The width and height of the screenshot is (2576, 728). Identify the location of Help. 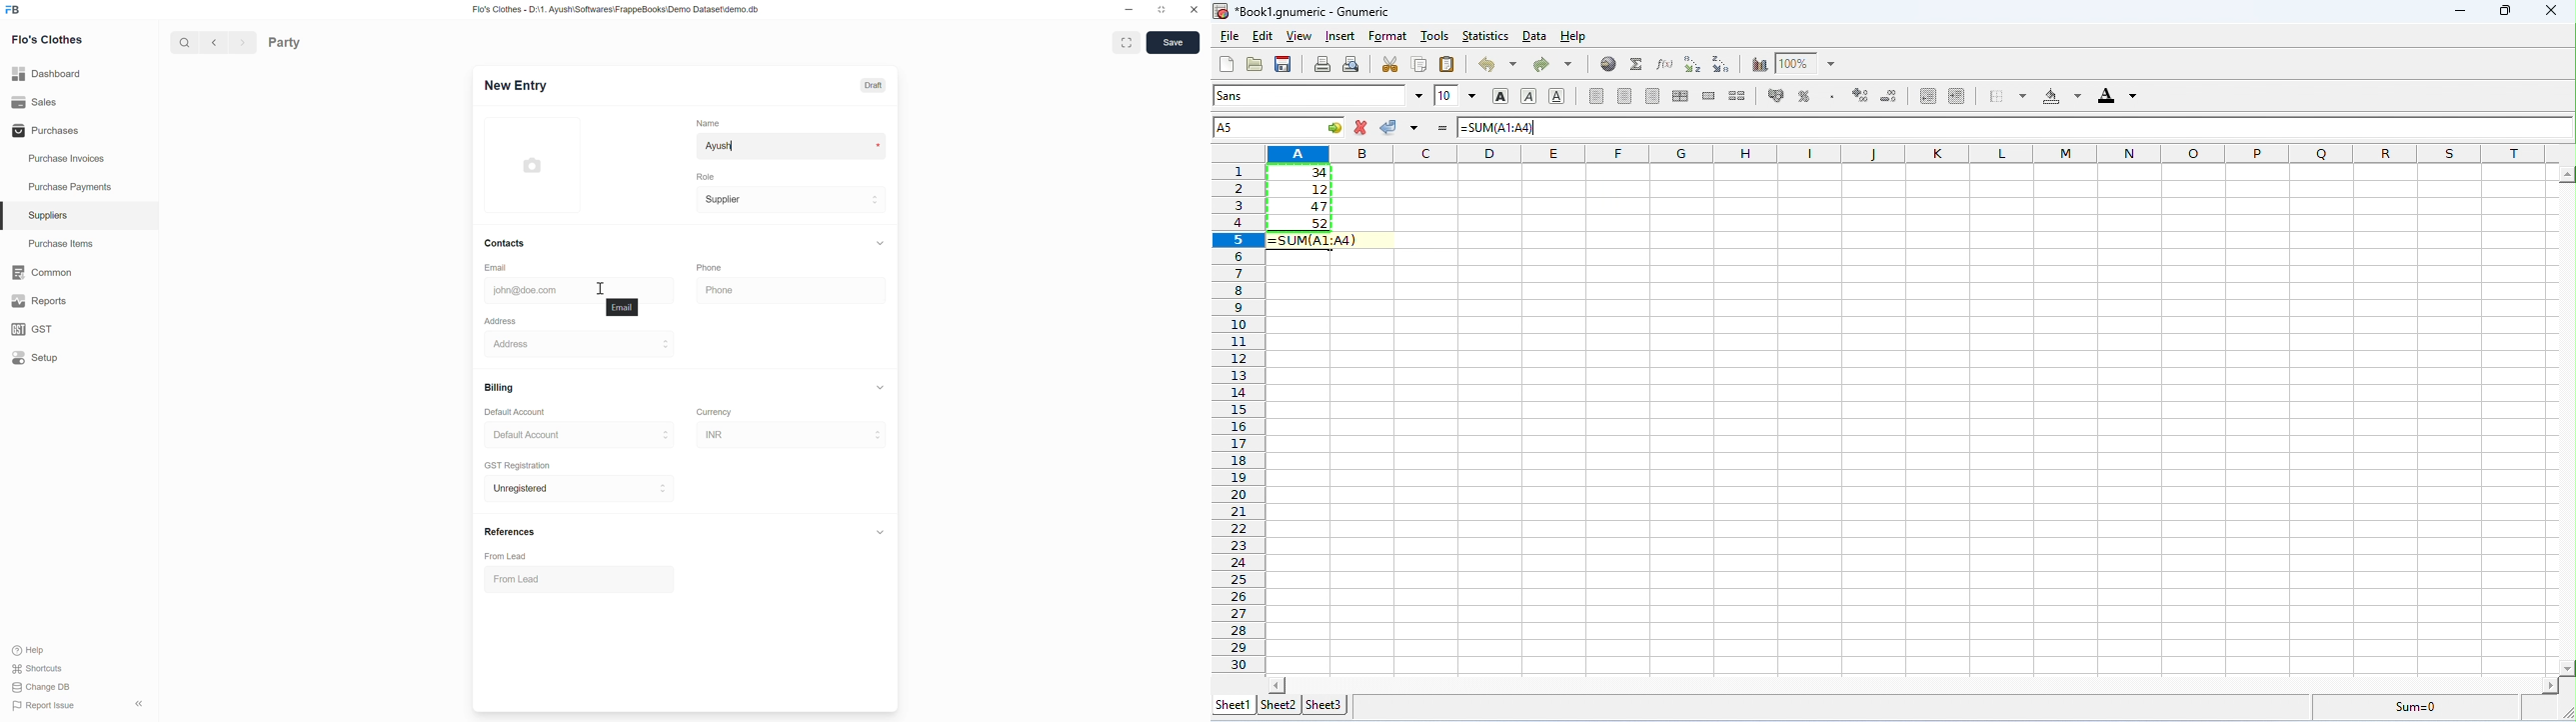
(38, 651).